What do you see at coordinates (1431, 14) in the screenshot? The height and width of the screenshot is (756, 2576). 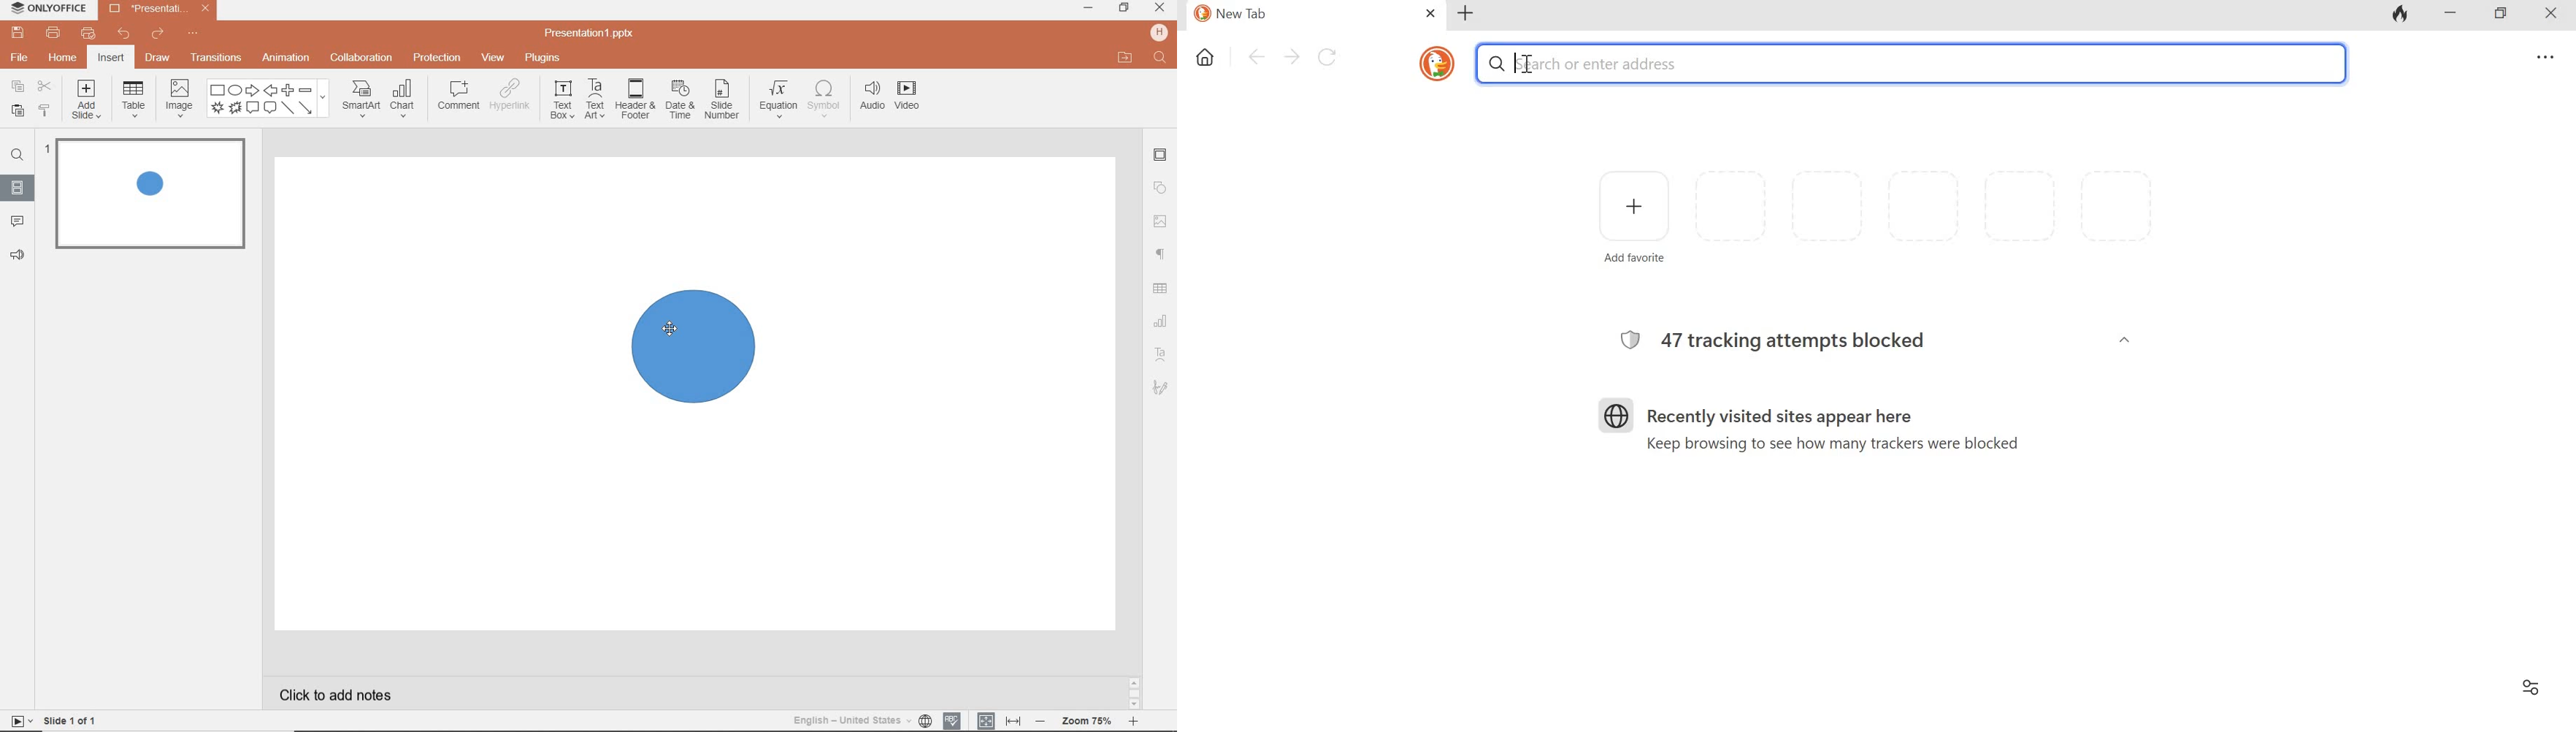 I see `close` at bounding box center [1431, 14].